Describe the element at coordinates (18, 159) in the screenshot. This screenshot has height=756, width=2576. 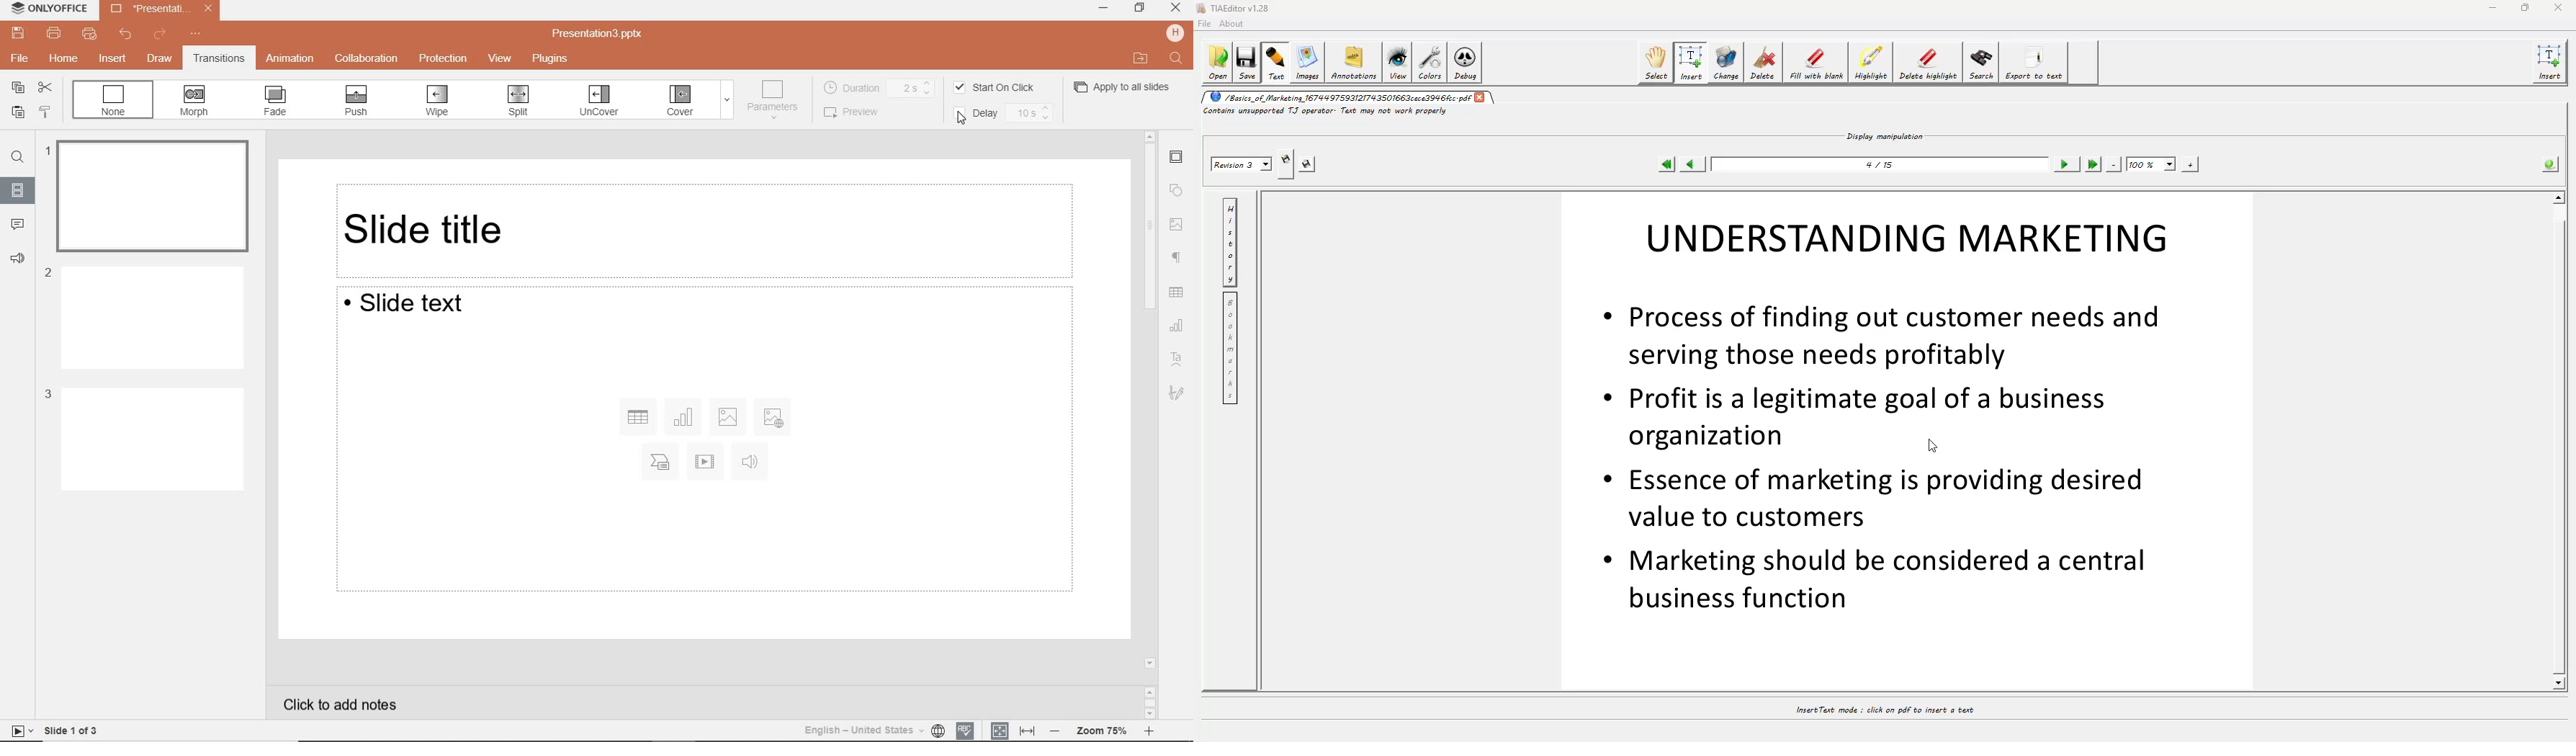
I see `find` at that location.